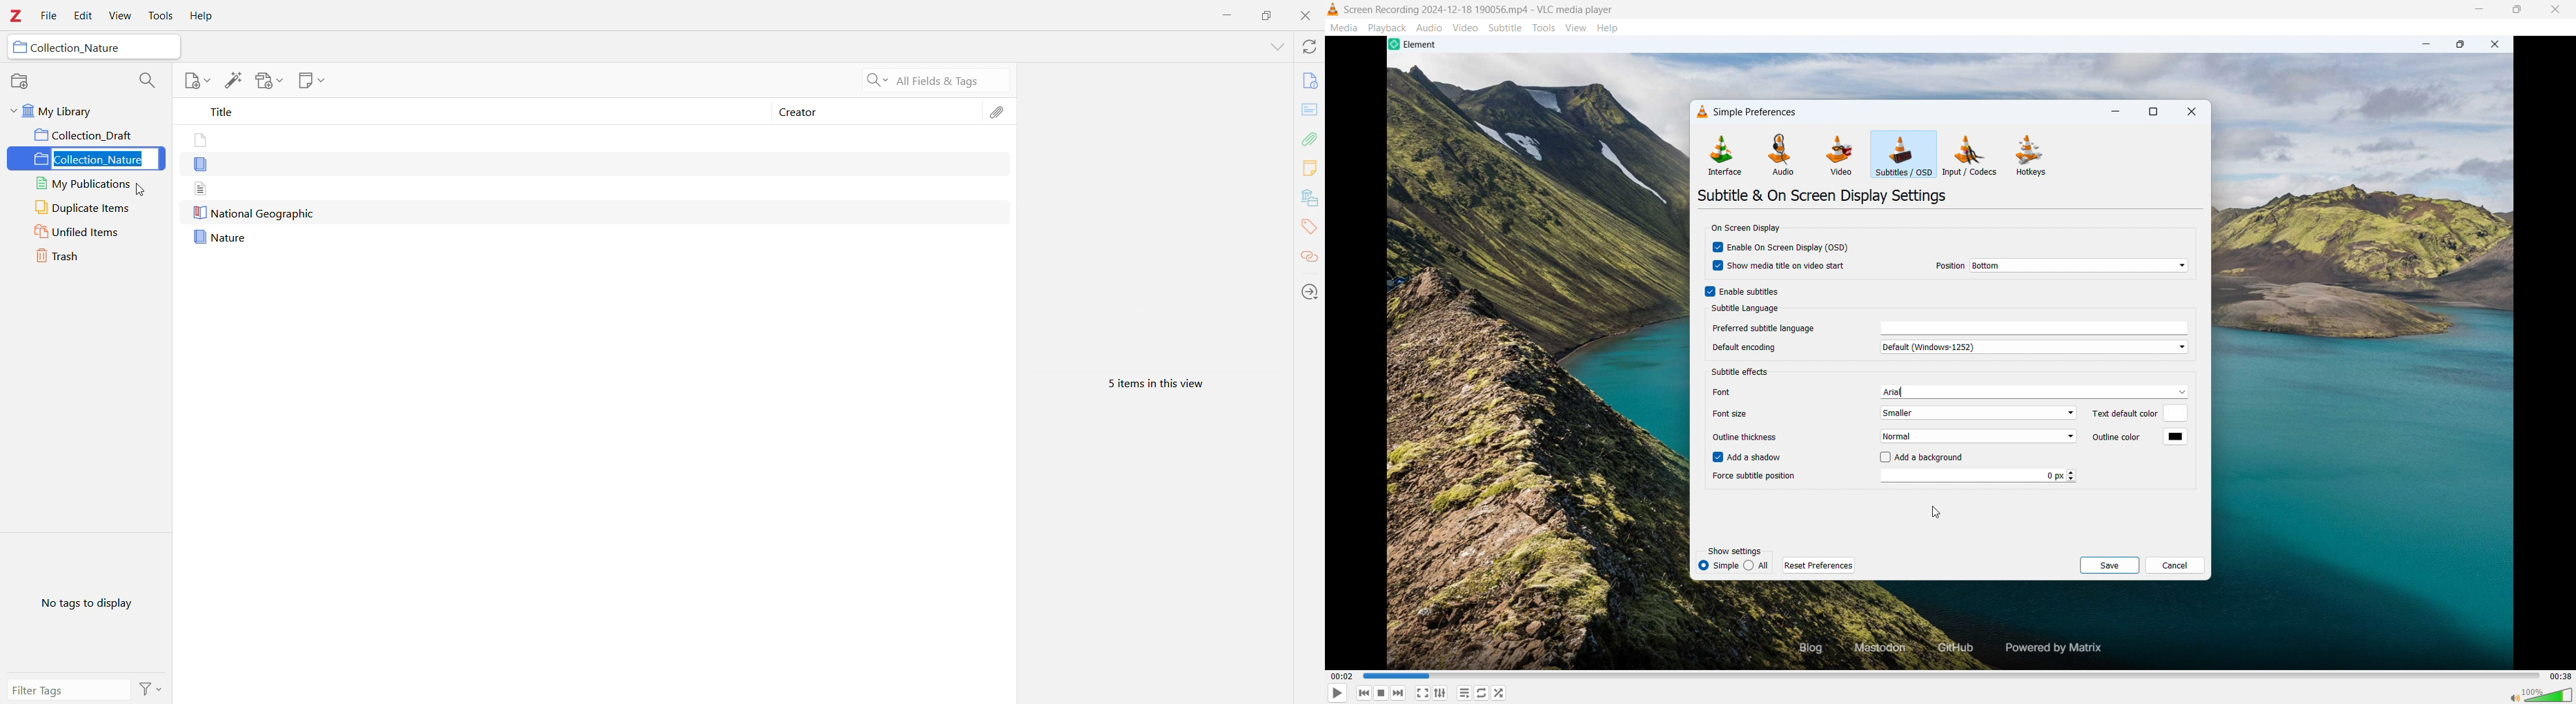 Image resolution: width=2576 pixels, height=728 pixels. What do you see at coordinates (68, 689) in the screenshot?
I see `Filter Tags` at bounding box center [68, 689].